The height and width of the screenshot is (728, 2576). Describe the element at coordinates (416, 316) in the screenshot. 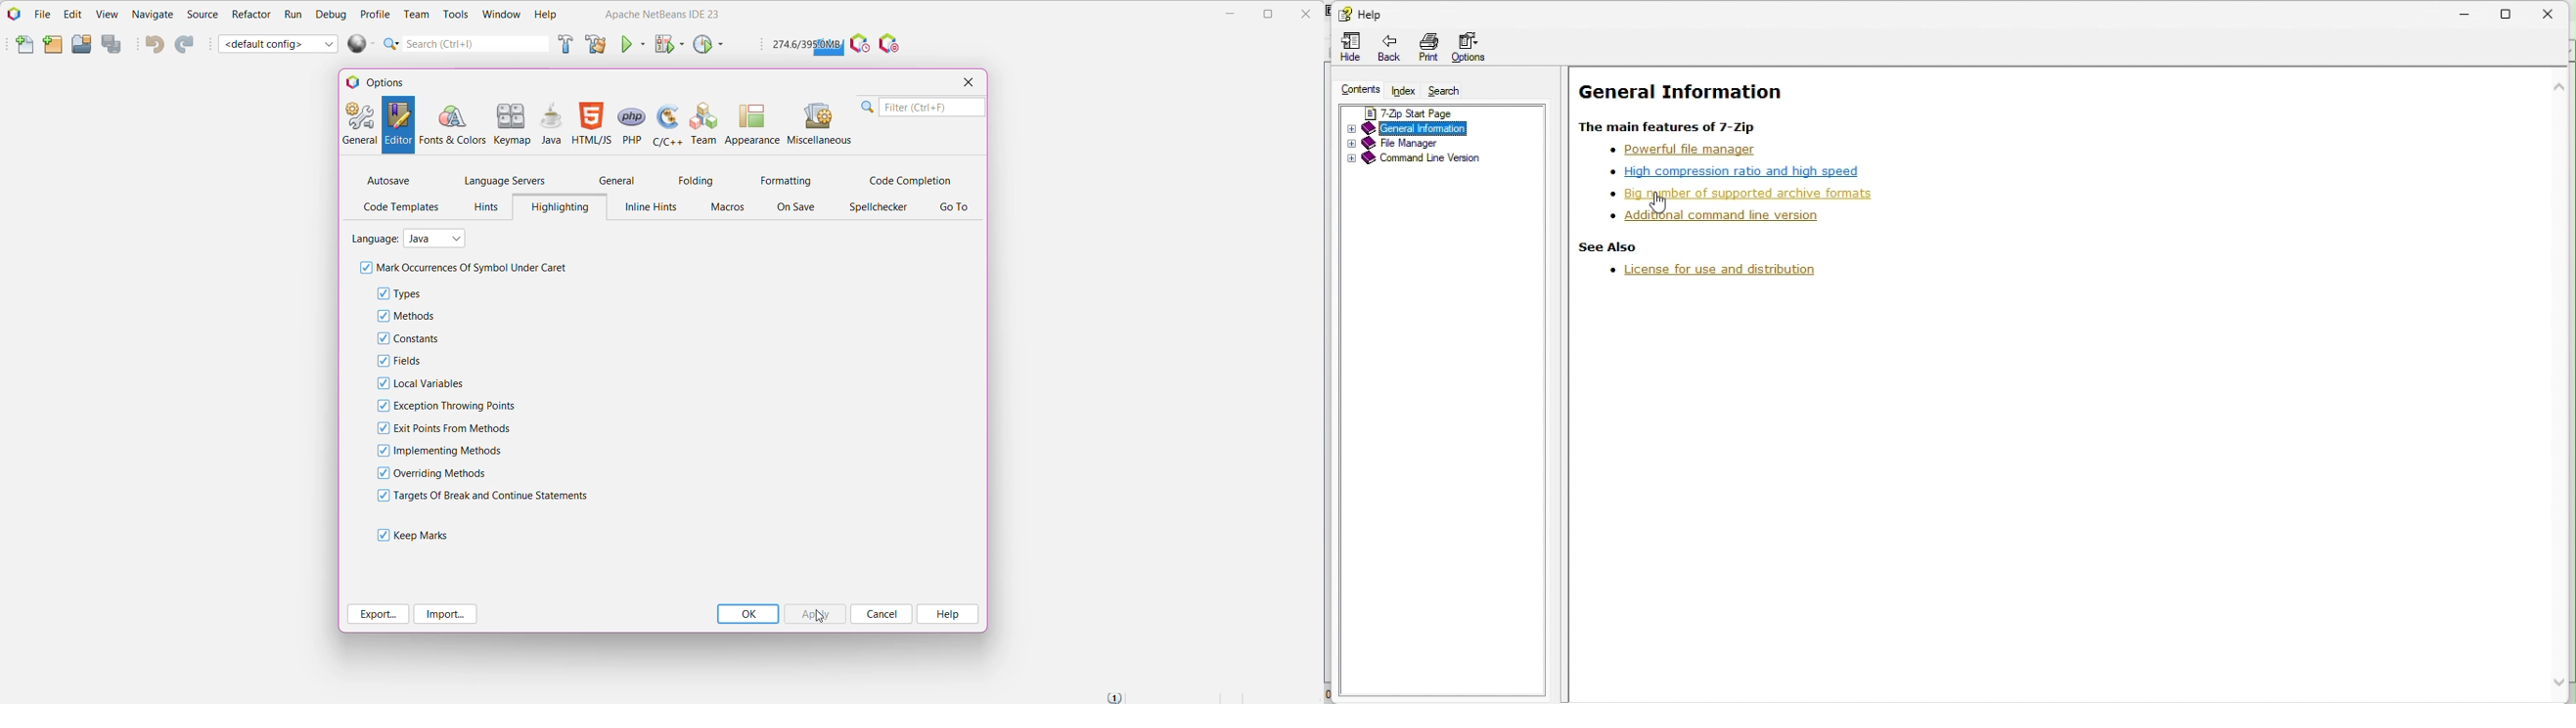

I see `Methods - click to enable` at that location.